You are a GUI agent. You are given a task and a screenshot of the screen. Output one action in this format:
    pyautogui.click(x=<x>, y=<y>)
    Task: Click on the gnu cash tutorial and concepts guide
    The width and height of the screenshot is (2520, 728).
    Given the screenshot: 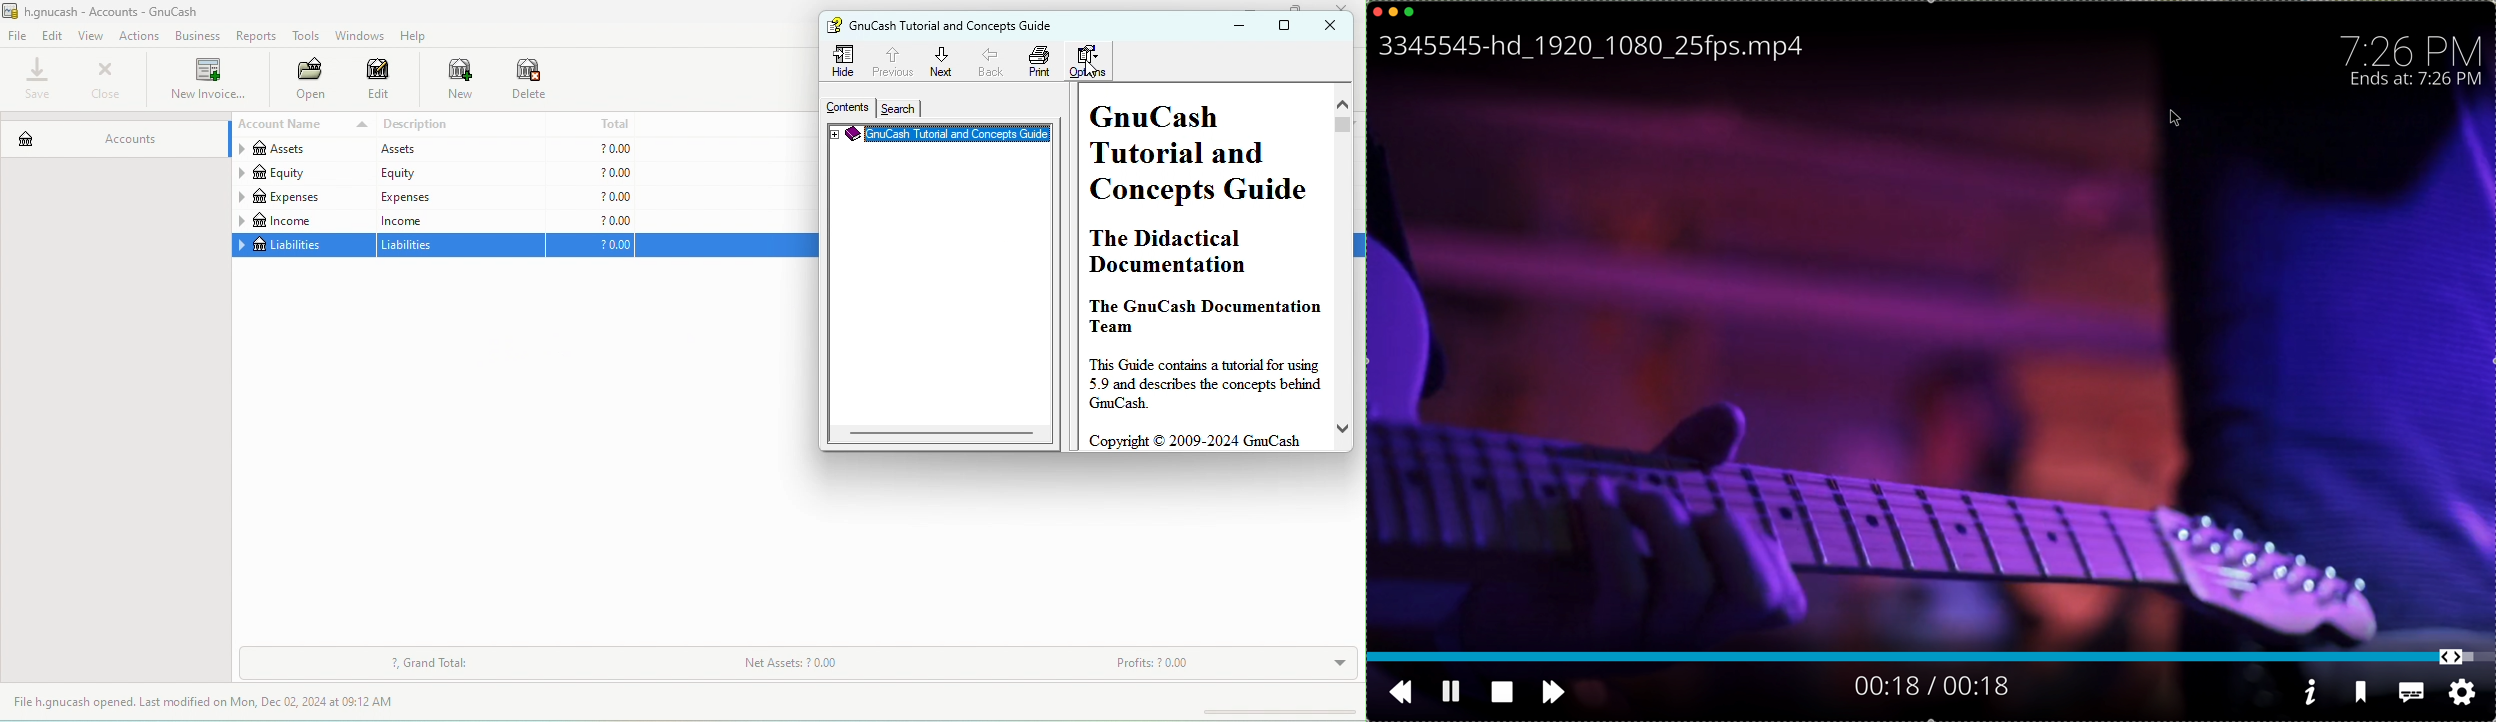 What is the action you would take?
    pyautogui.click(x=959, y=25)
    